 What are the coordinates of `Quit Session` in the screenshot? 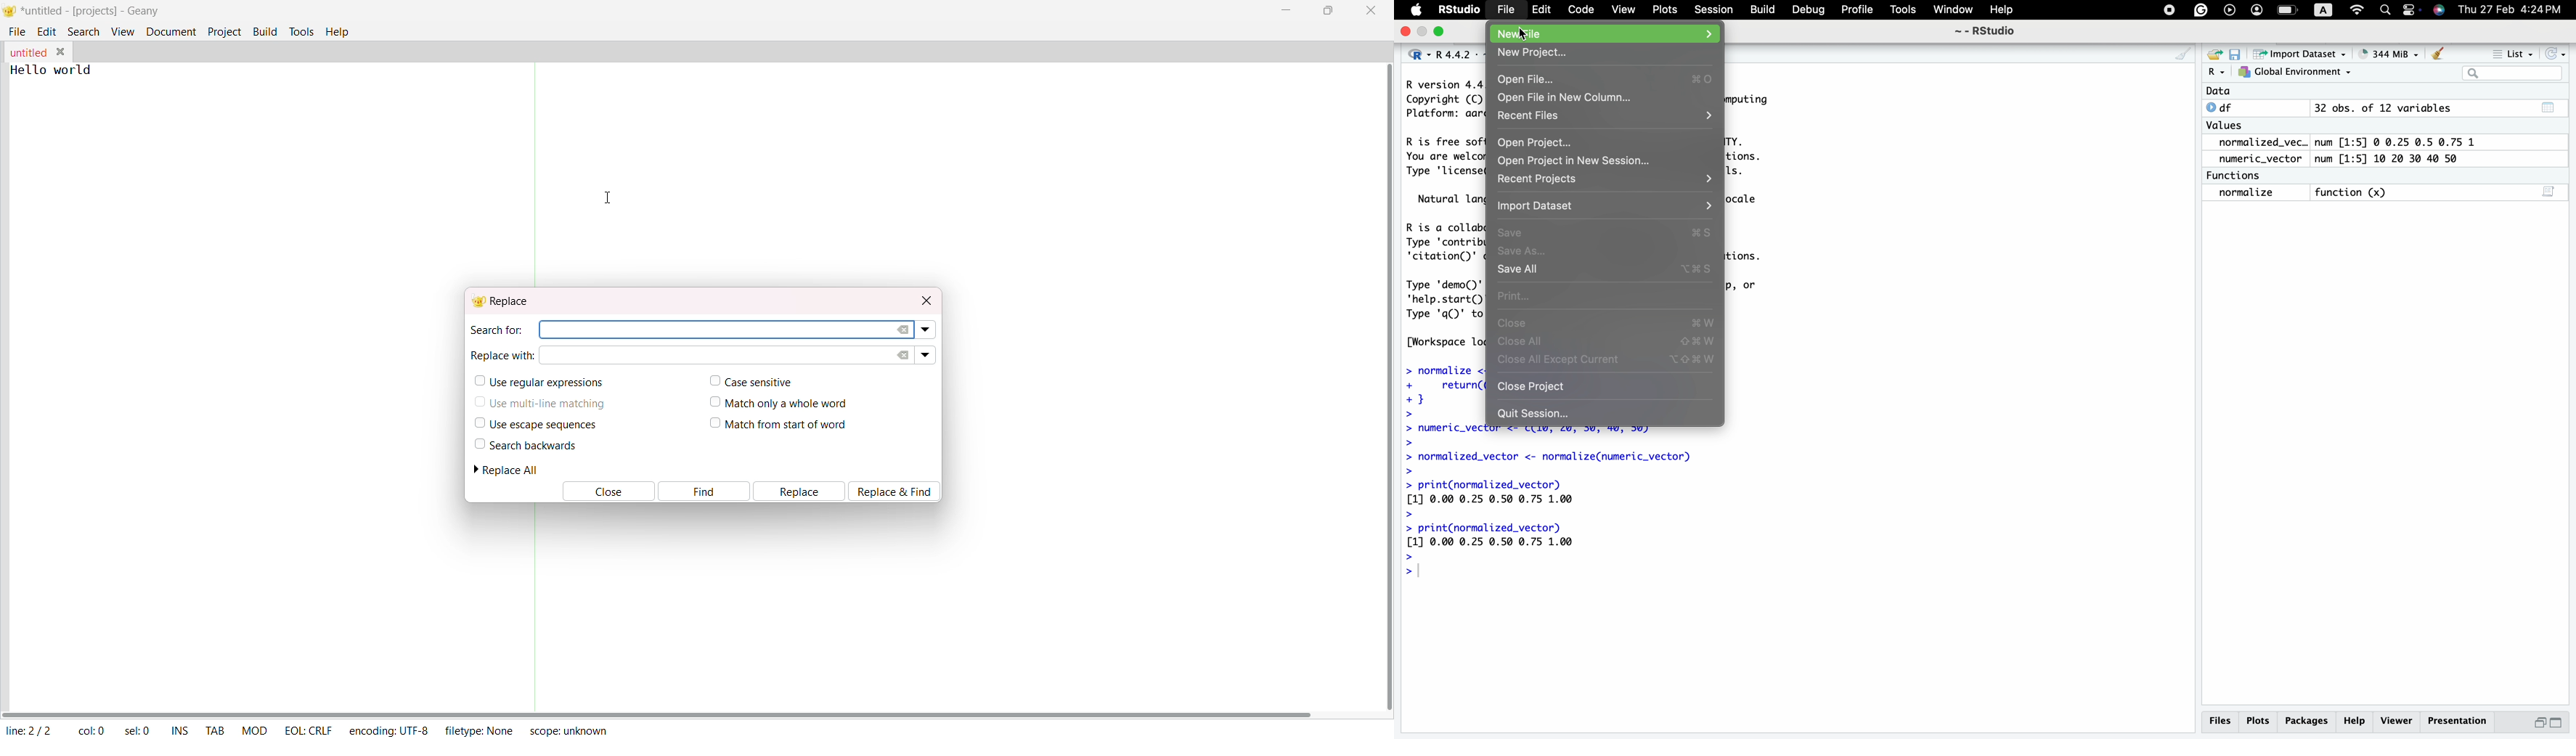 It's located at (1536, 414).